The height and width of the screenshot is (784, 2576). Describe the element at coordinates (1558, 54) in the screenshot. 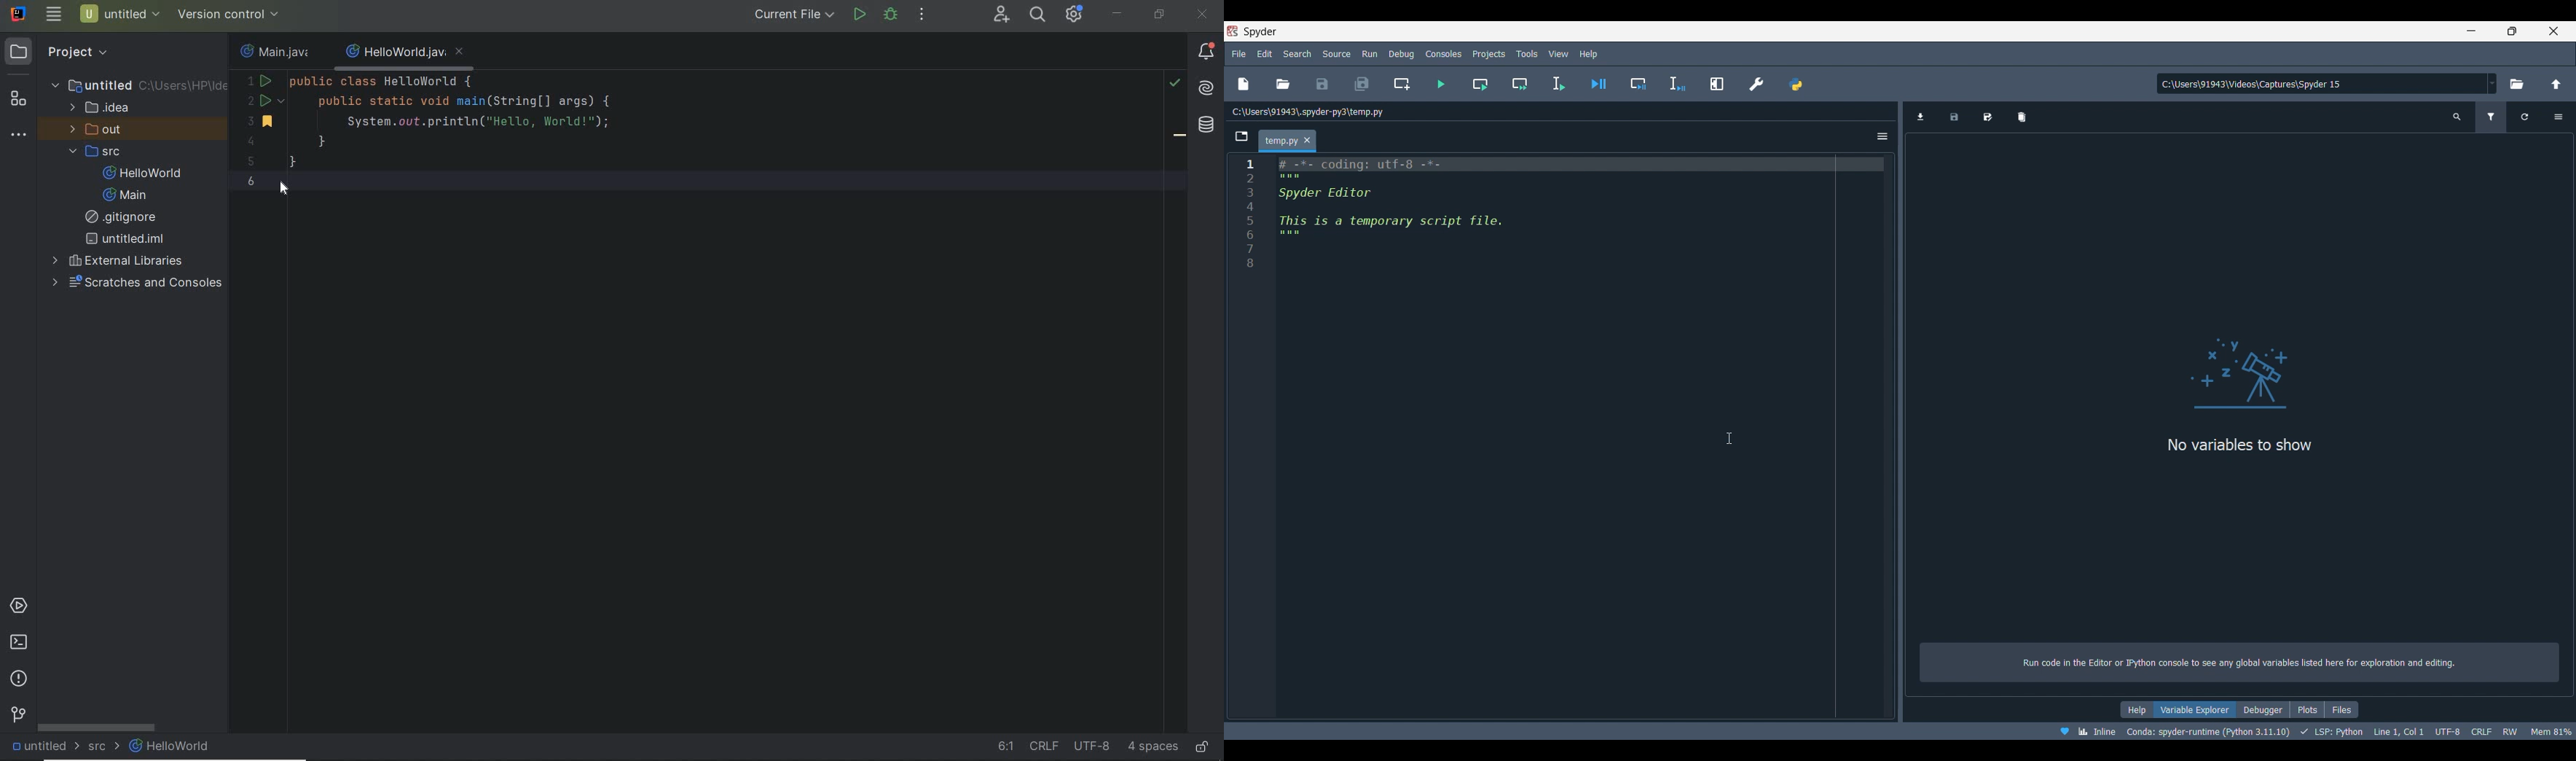

I see `View menu` at that location.